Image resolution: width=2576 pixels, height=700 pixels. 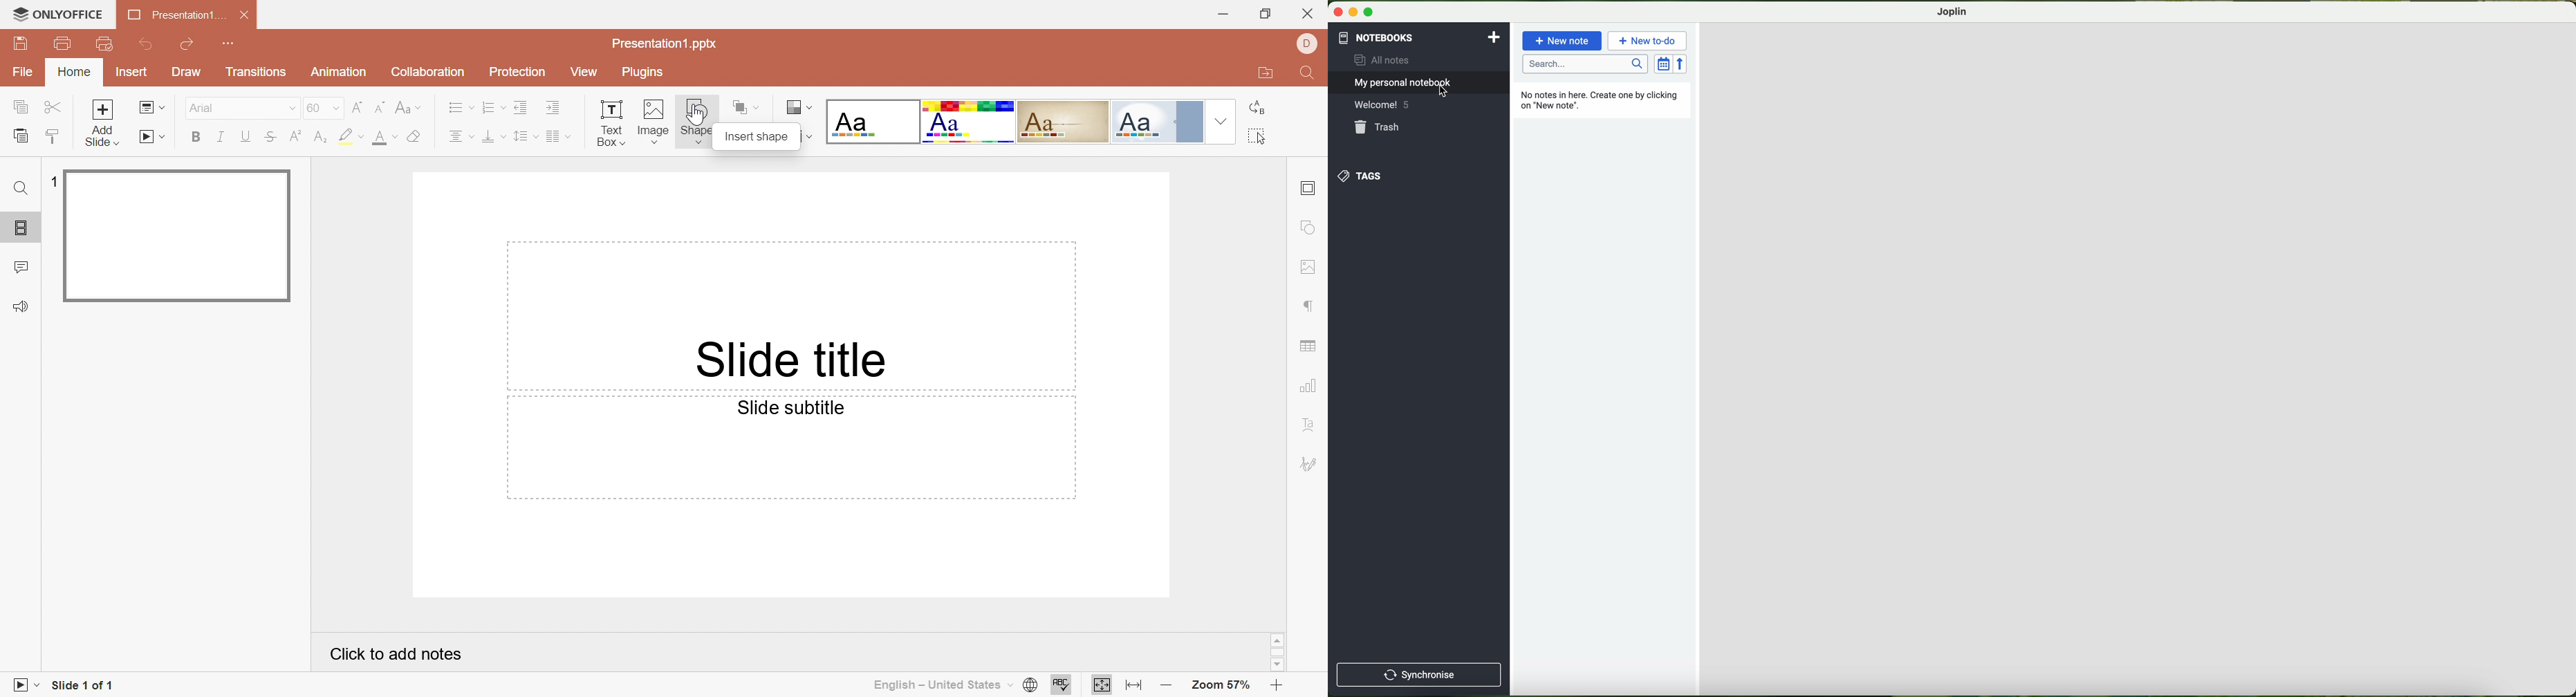 What do you see at coordinates (1392, 38) in the screenshot?
I see `pointer on the notebooks button` at bounding box center [1392, 38].